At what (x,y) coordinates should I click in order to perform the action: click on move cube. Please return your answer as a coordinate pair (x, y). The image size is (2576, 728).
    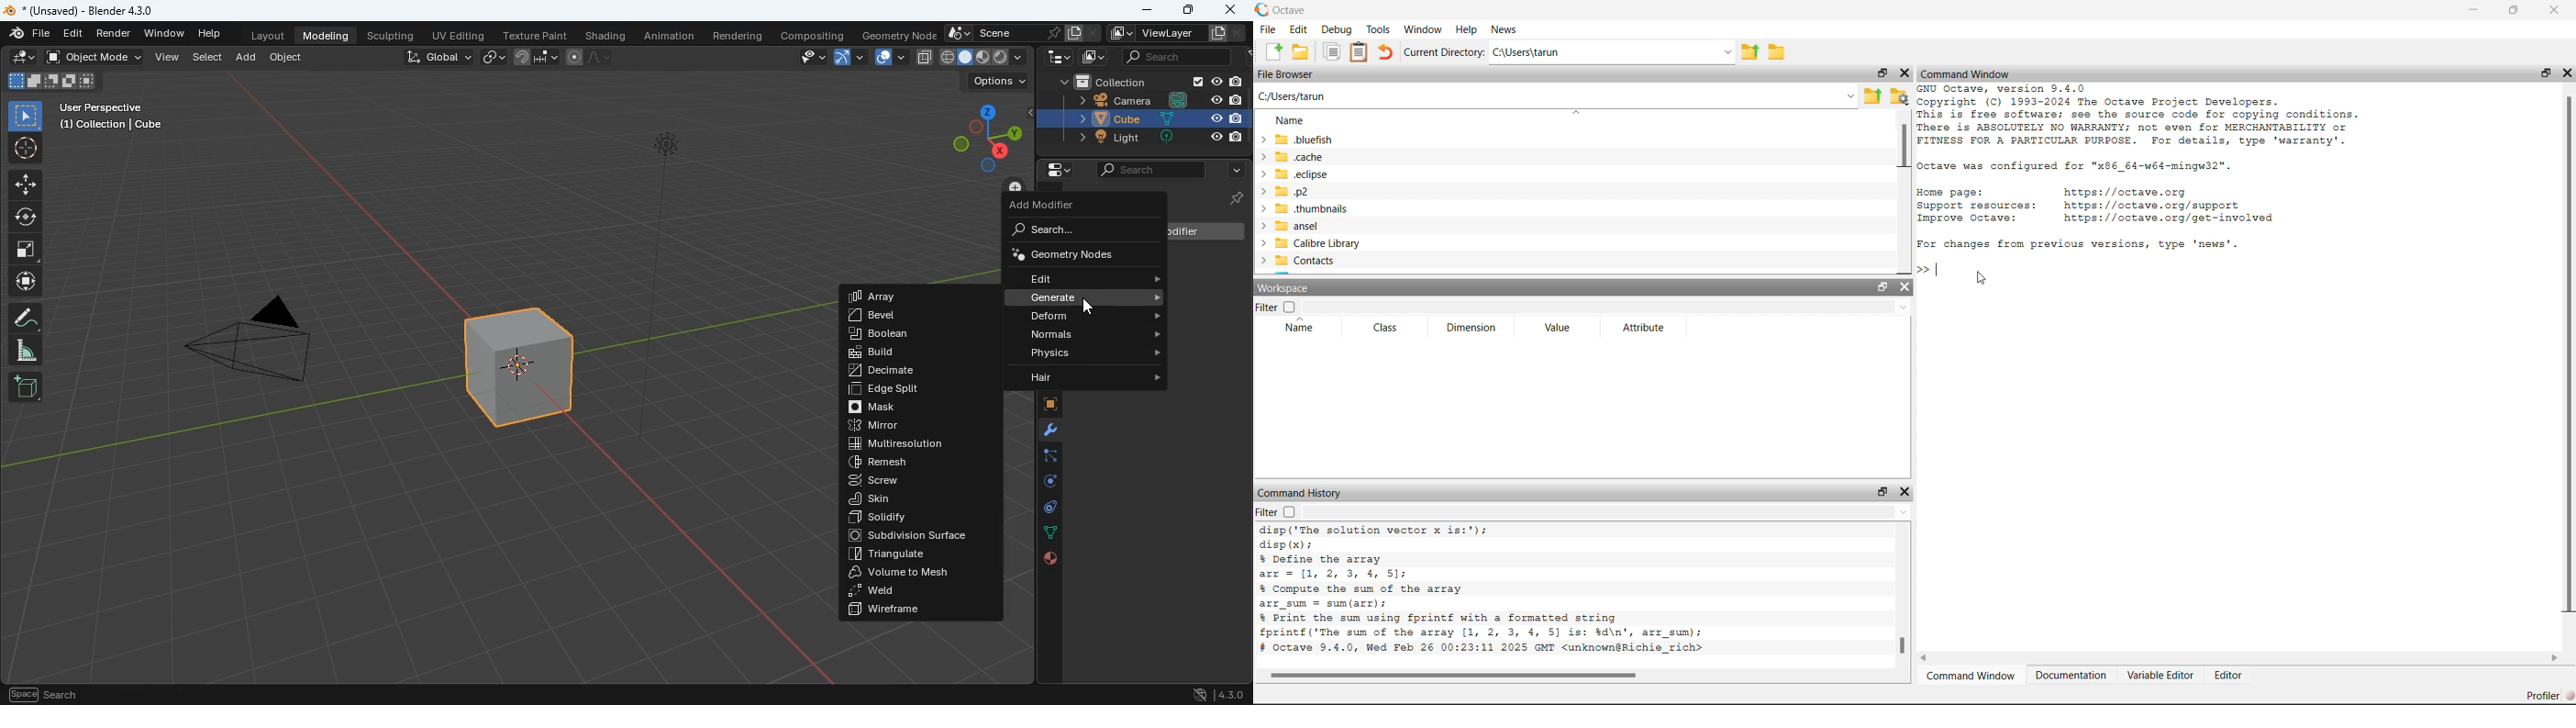
    Looking at the image, I should click on (26, 282).